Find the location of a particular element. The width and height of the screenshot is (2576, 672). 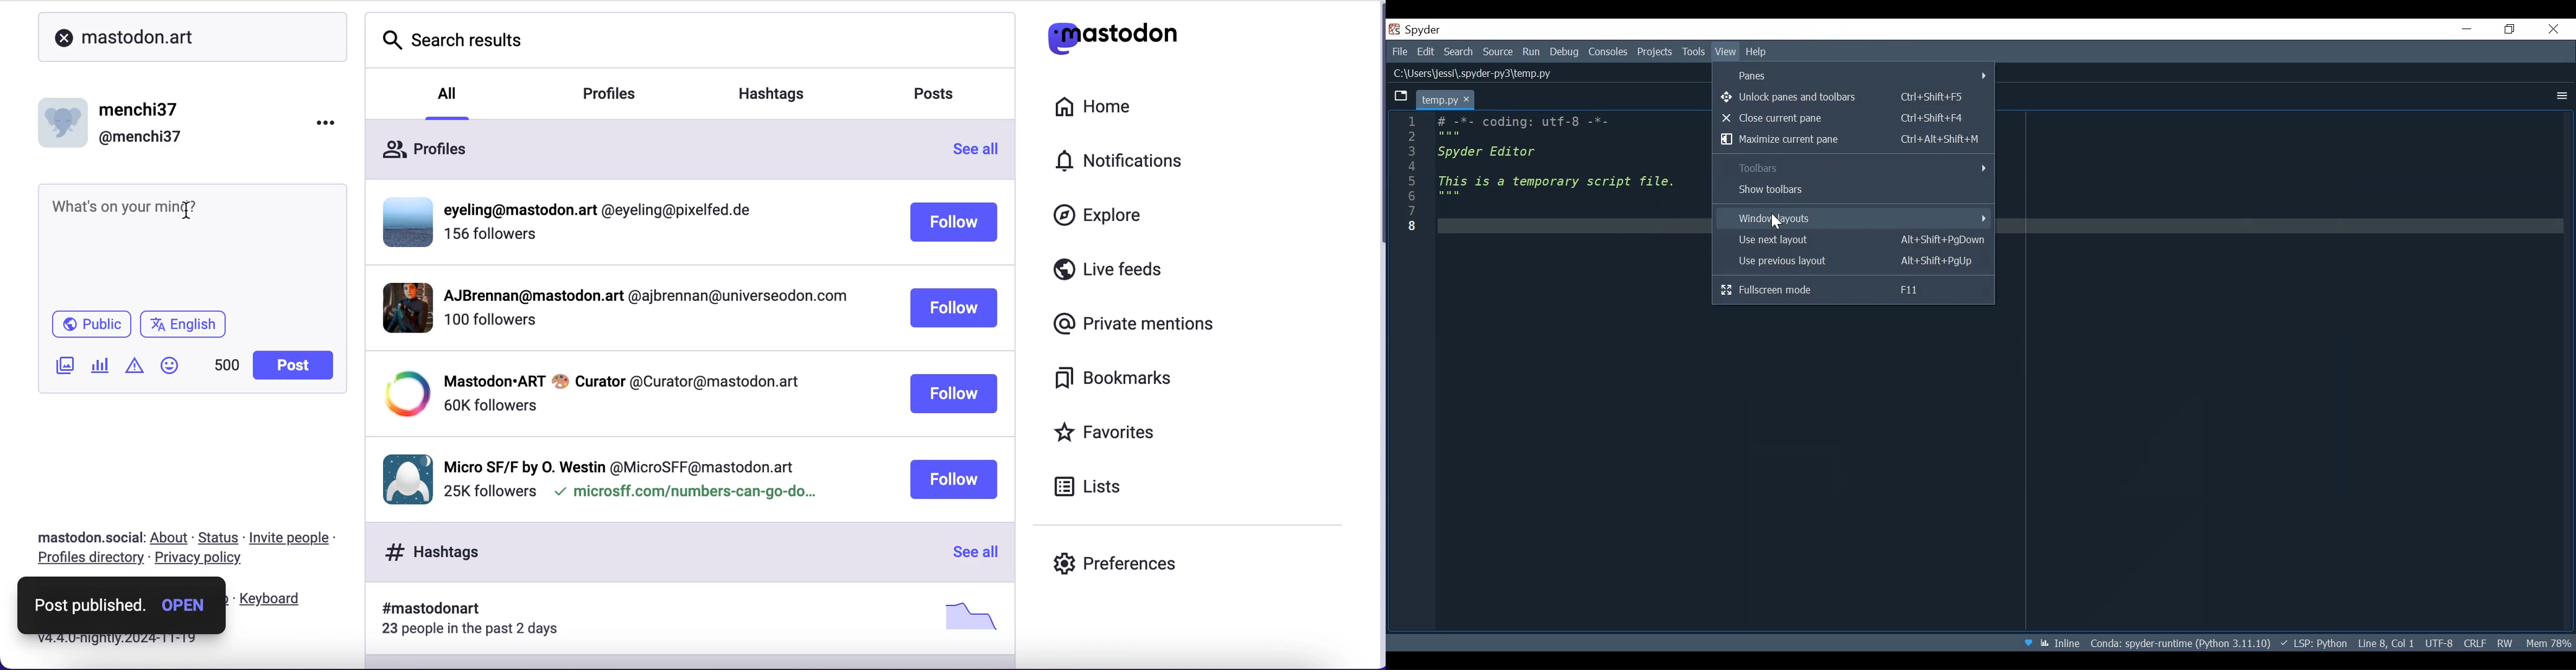

followers is located at coordinates (489, 406).